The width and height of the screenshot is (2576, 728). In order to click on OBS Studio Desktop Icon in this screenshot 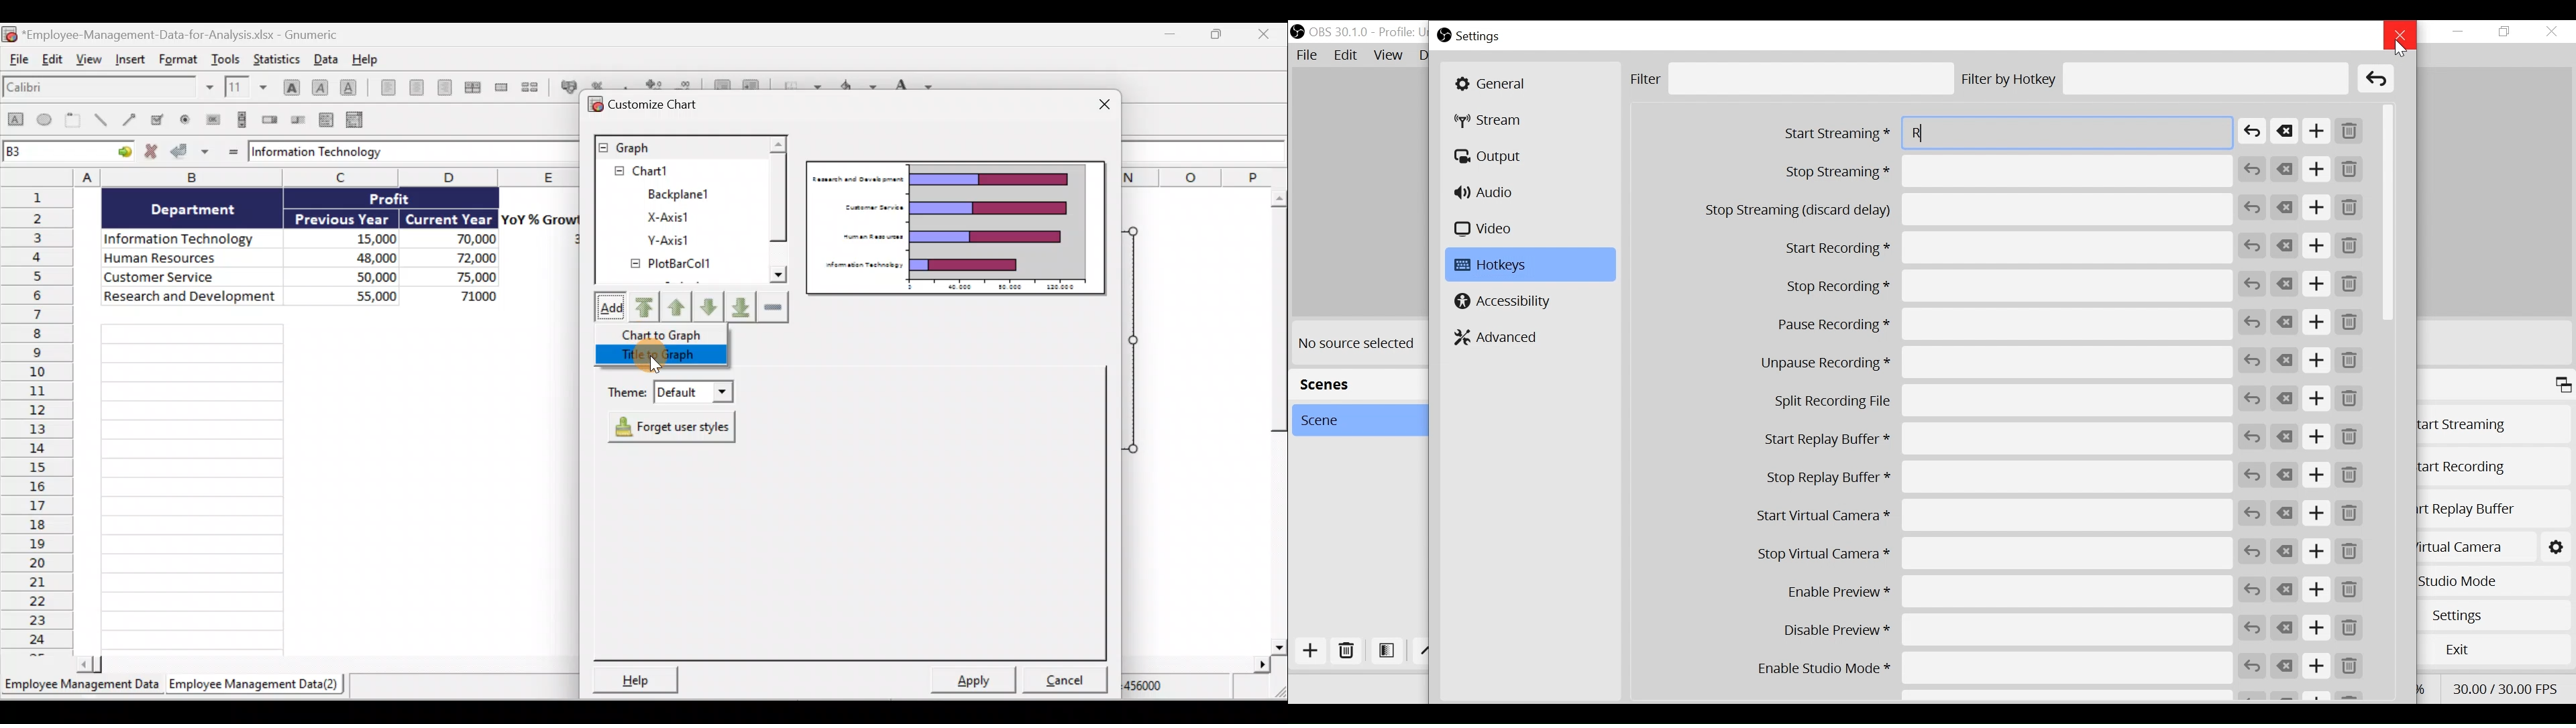, I will do `click(1298, 32)`.